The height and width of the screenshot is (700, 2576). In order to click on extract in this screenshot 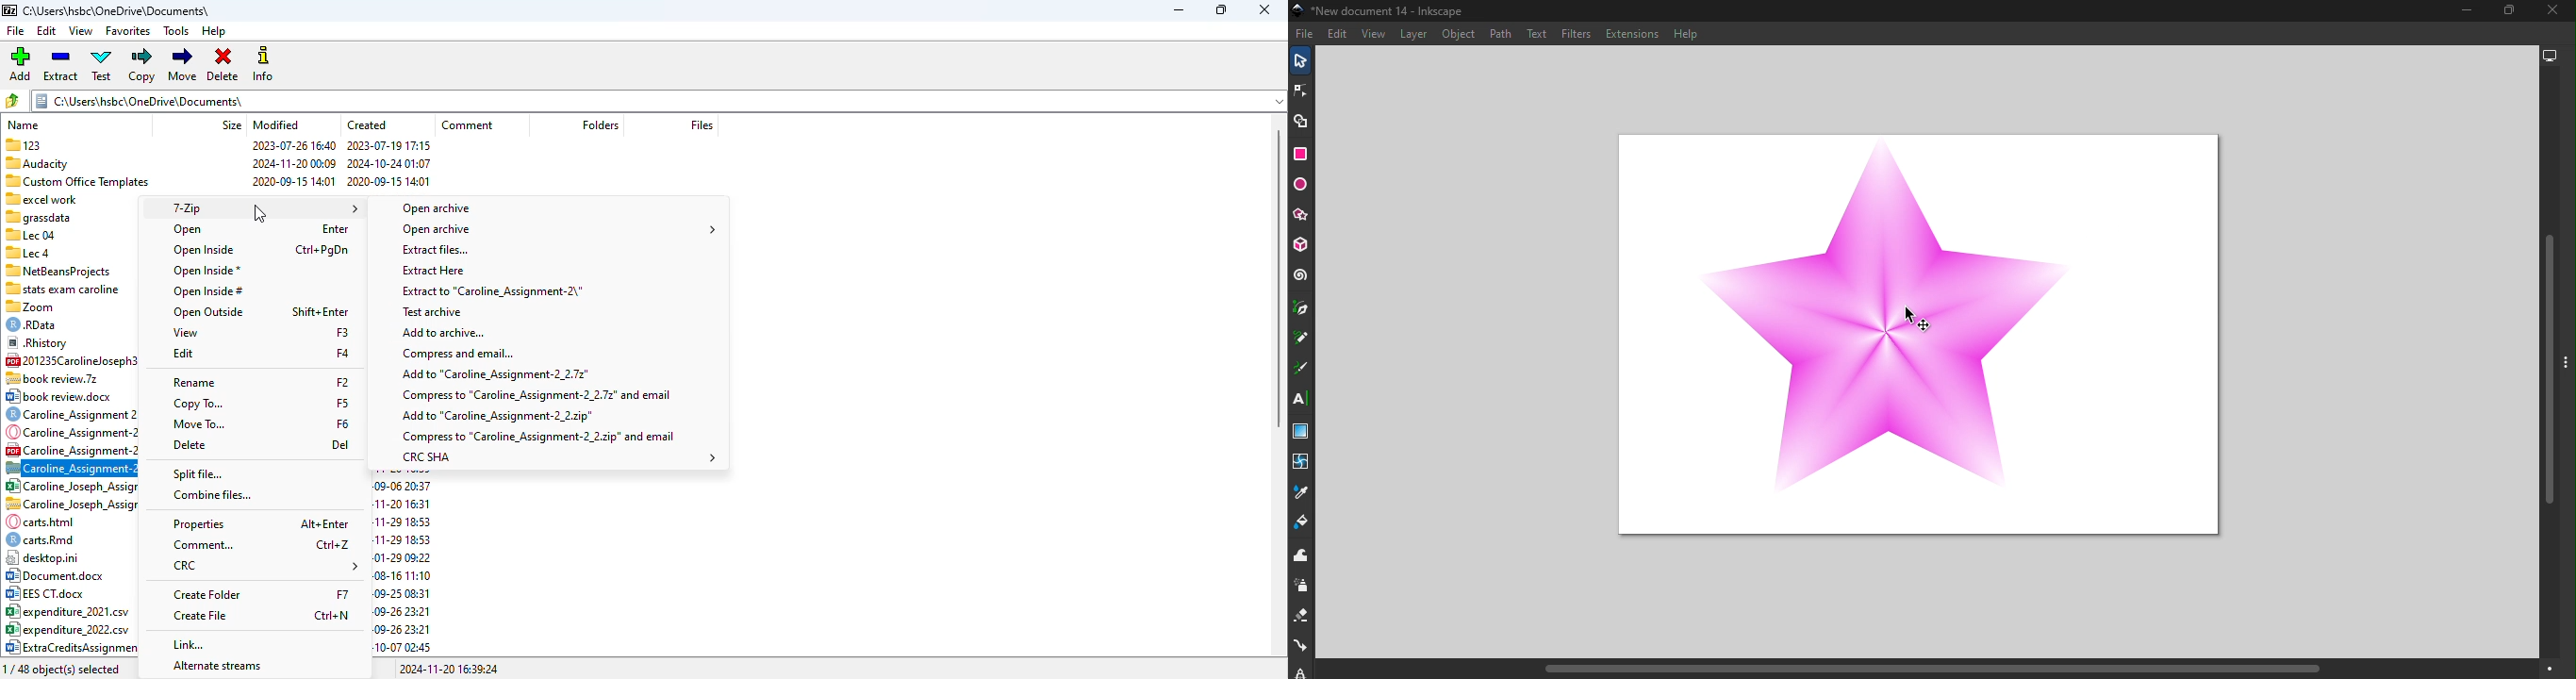, I will do `click(61, 64)`.